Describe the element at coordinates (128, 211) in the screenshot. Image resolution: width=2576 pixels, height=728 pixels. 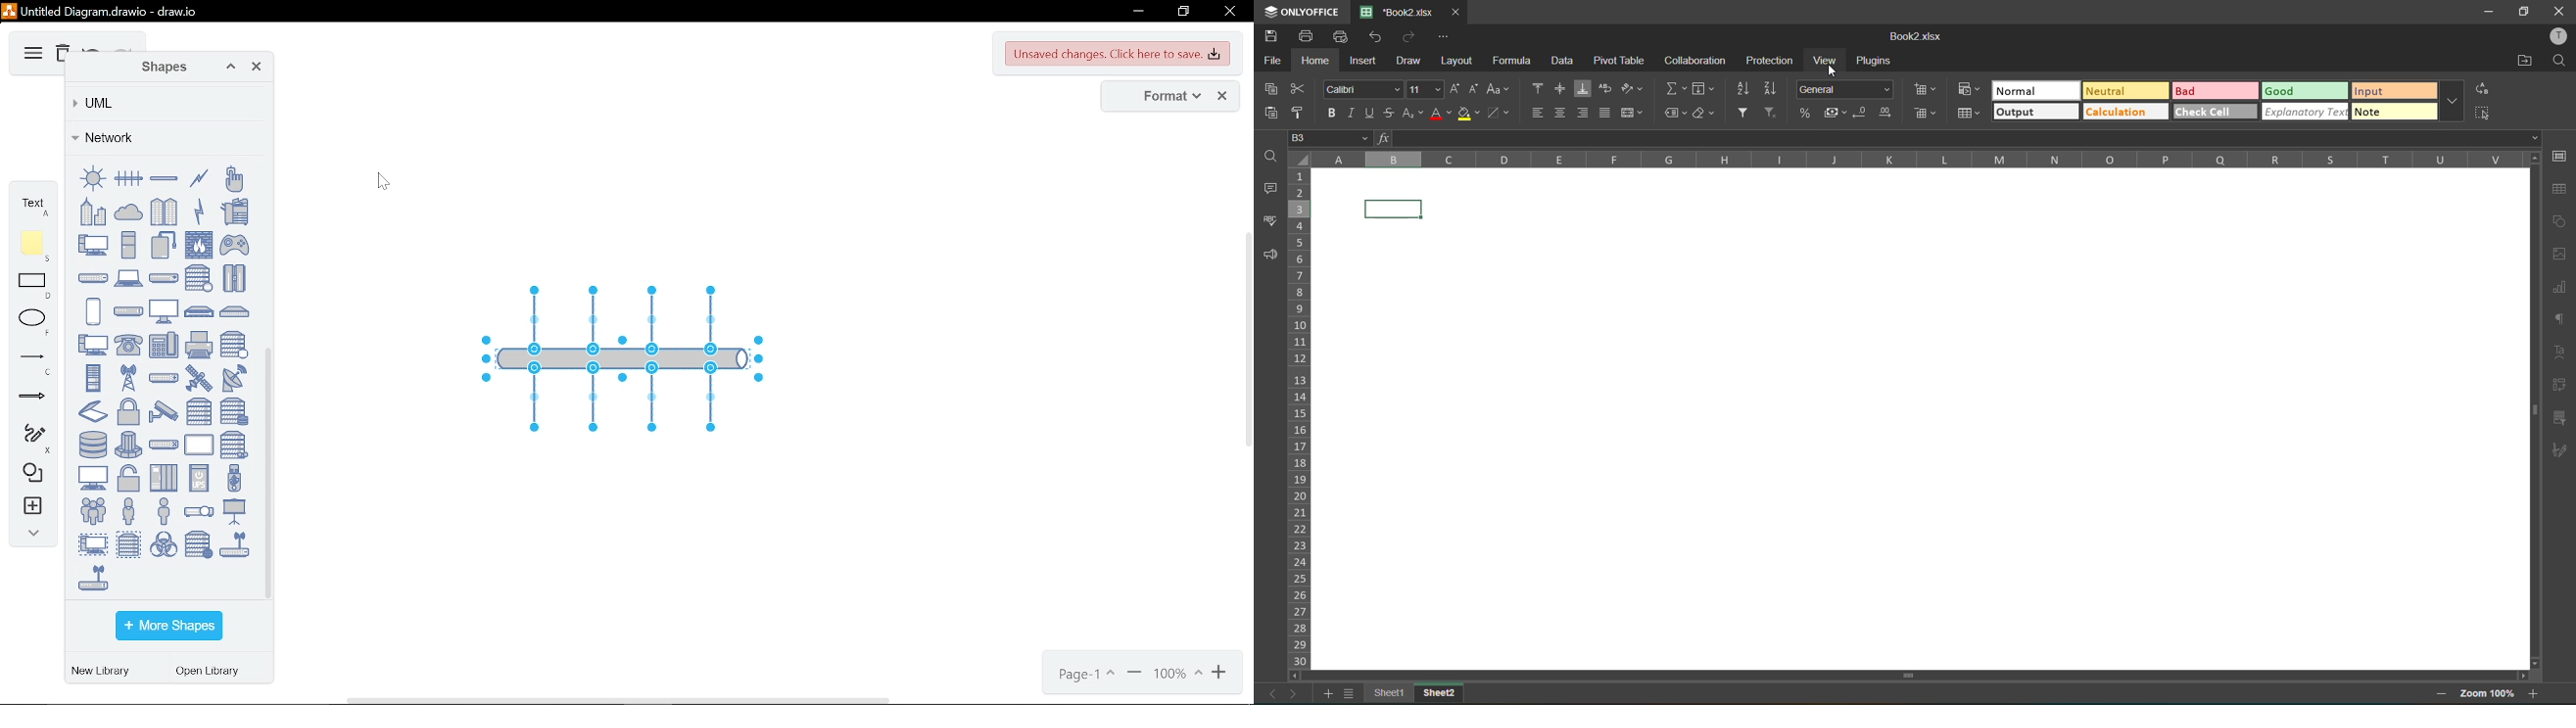
I see `cloud` at that location.